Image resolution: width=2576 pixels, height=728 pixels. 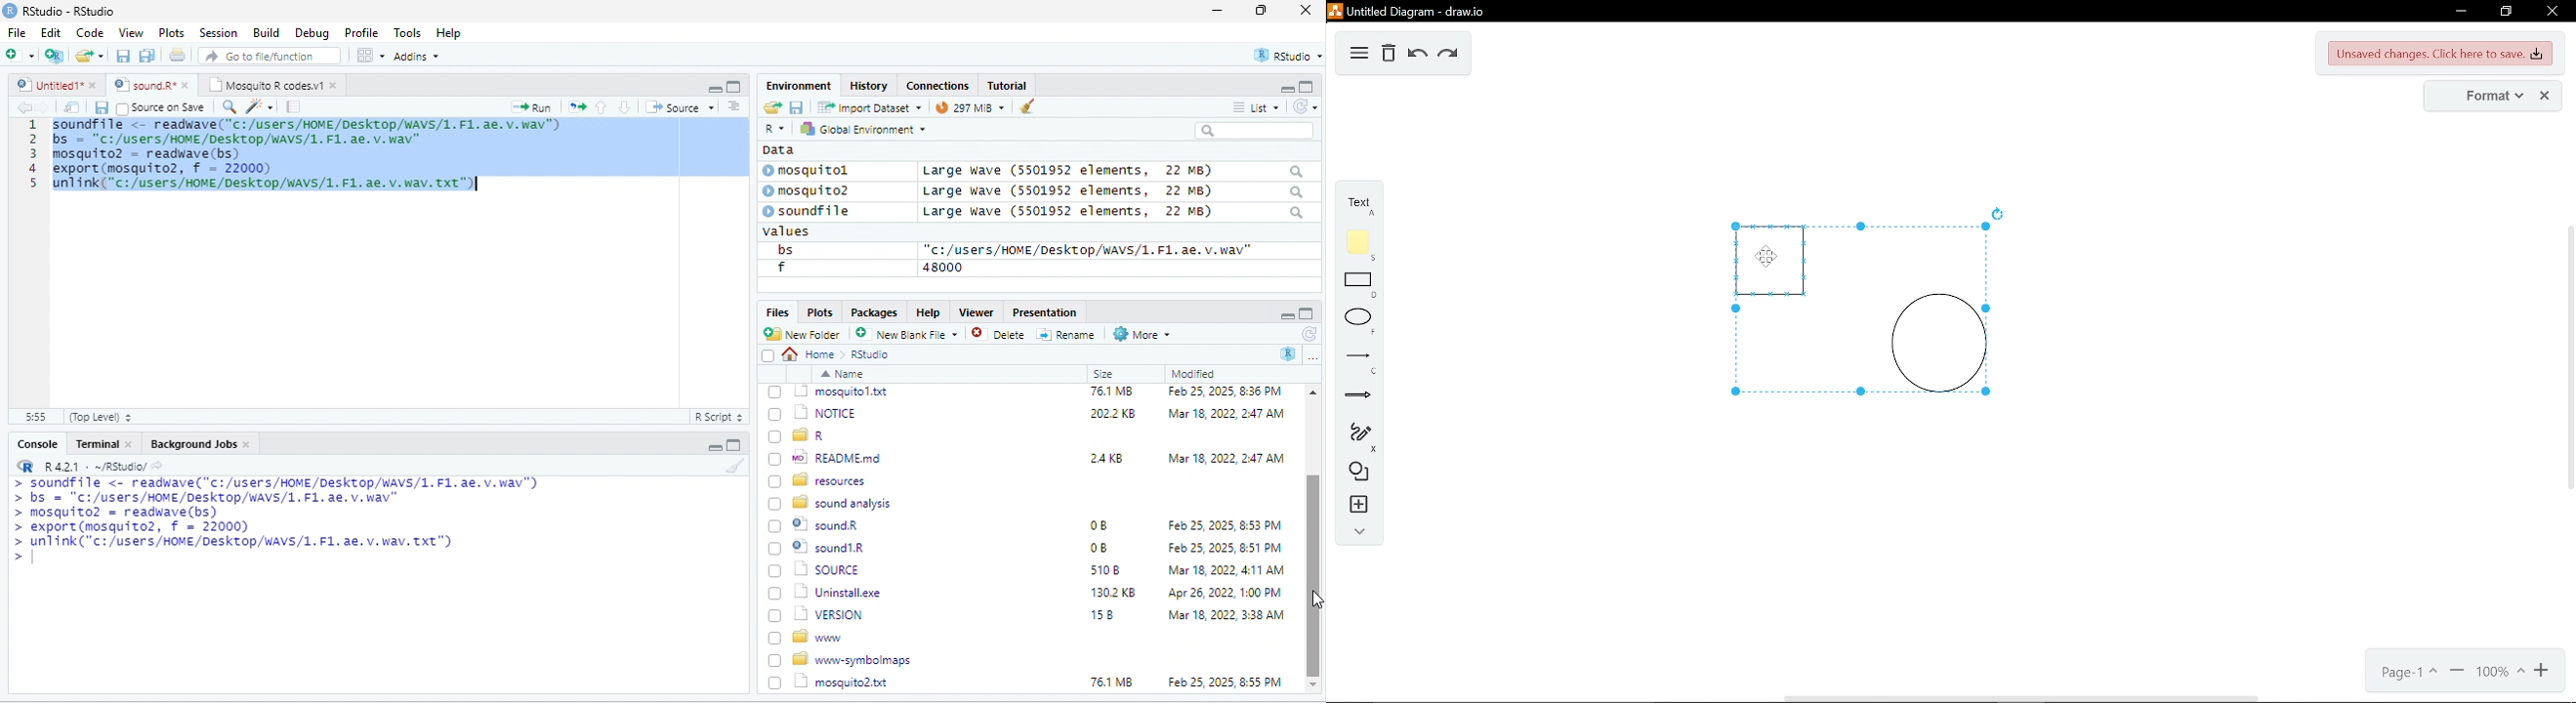 What do you see at coordinates (774, 312) in the screenshot?
I see `Files` at bounding box center [774, 312].